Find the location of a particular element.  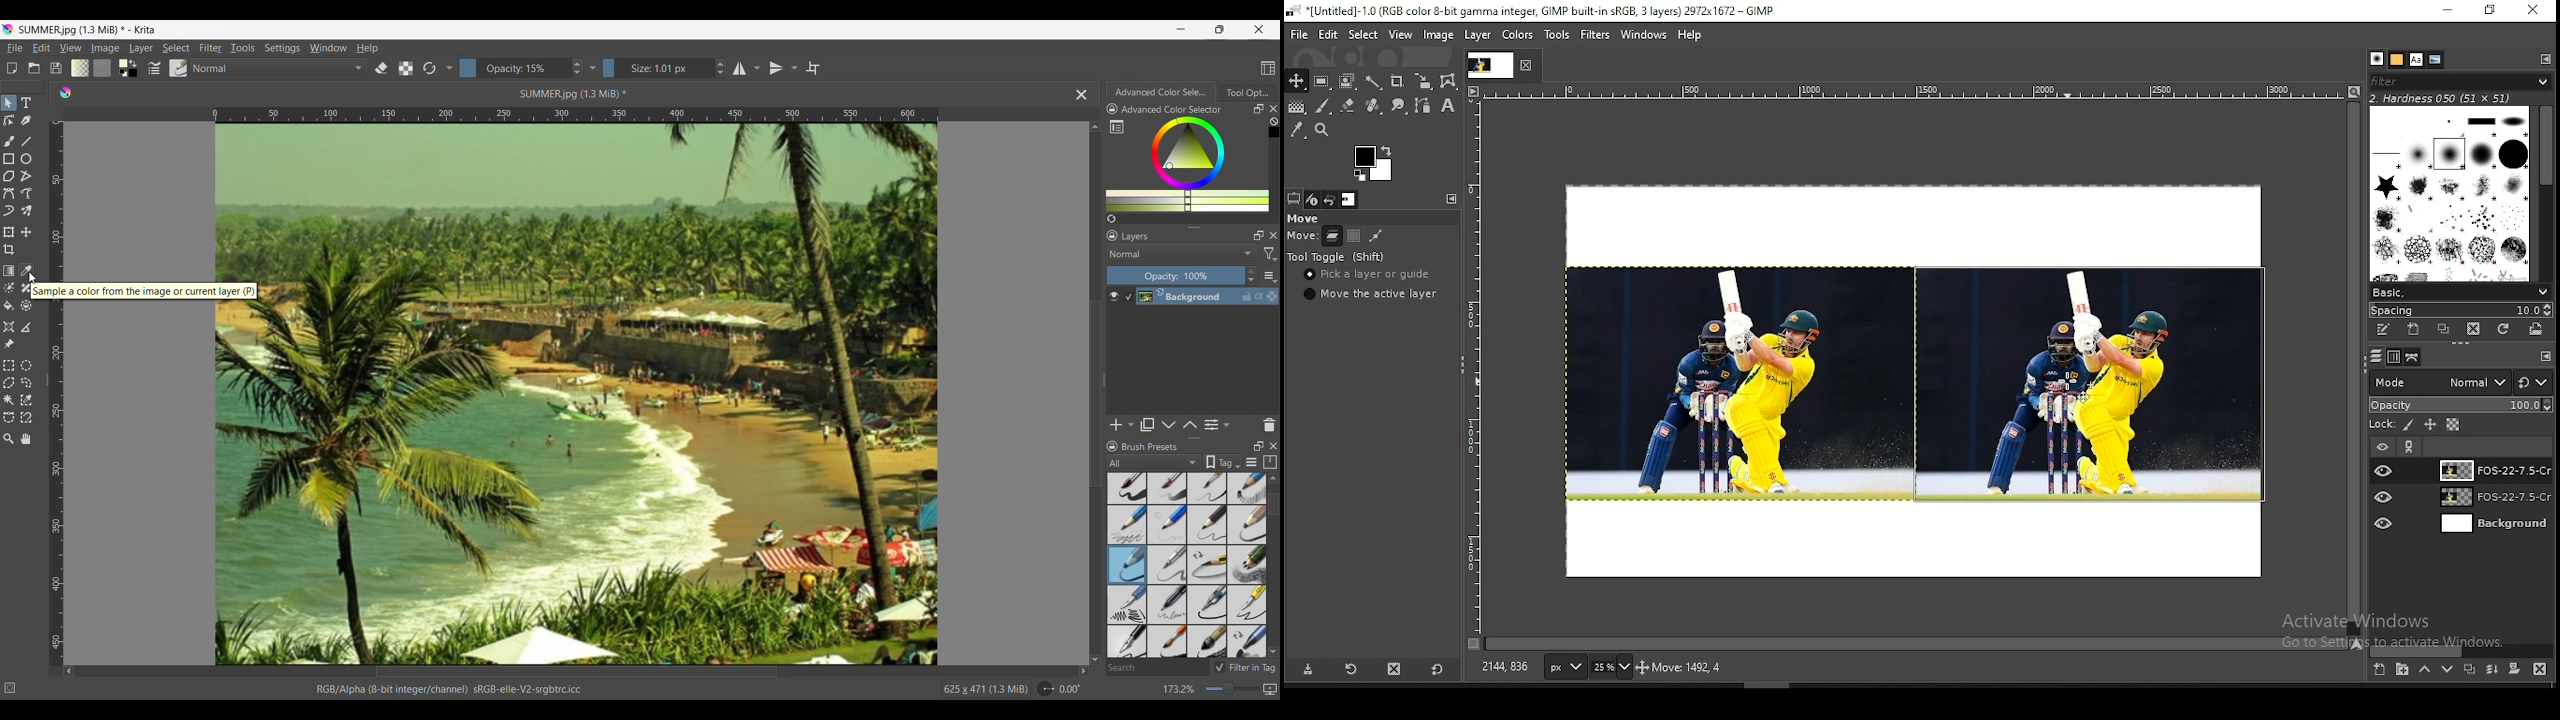

Float is located at coordinates (1259, 445).